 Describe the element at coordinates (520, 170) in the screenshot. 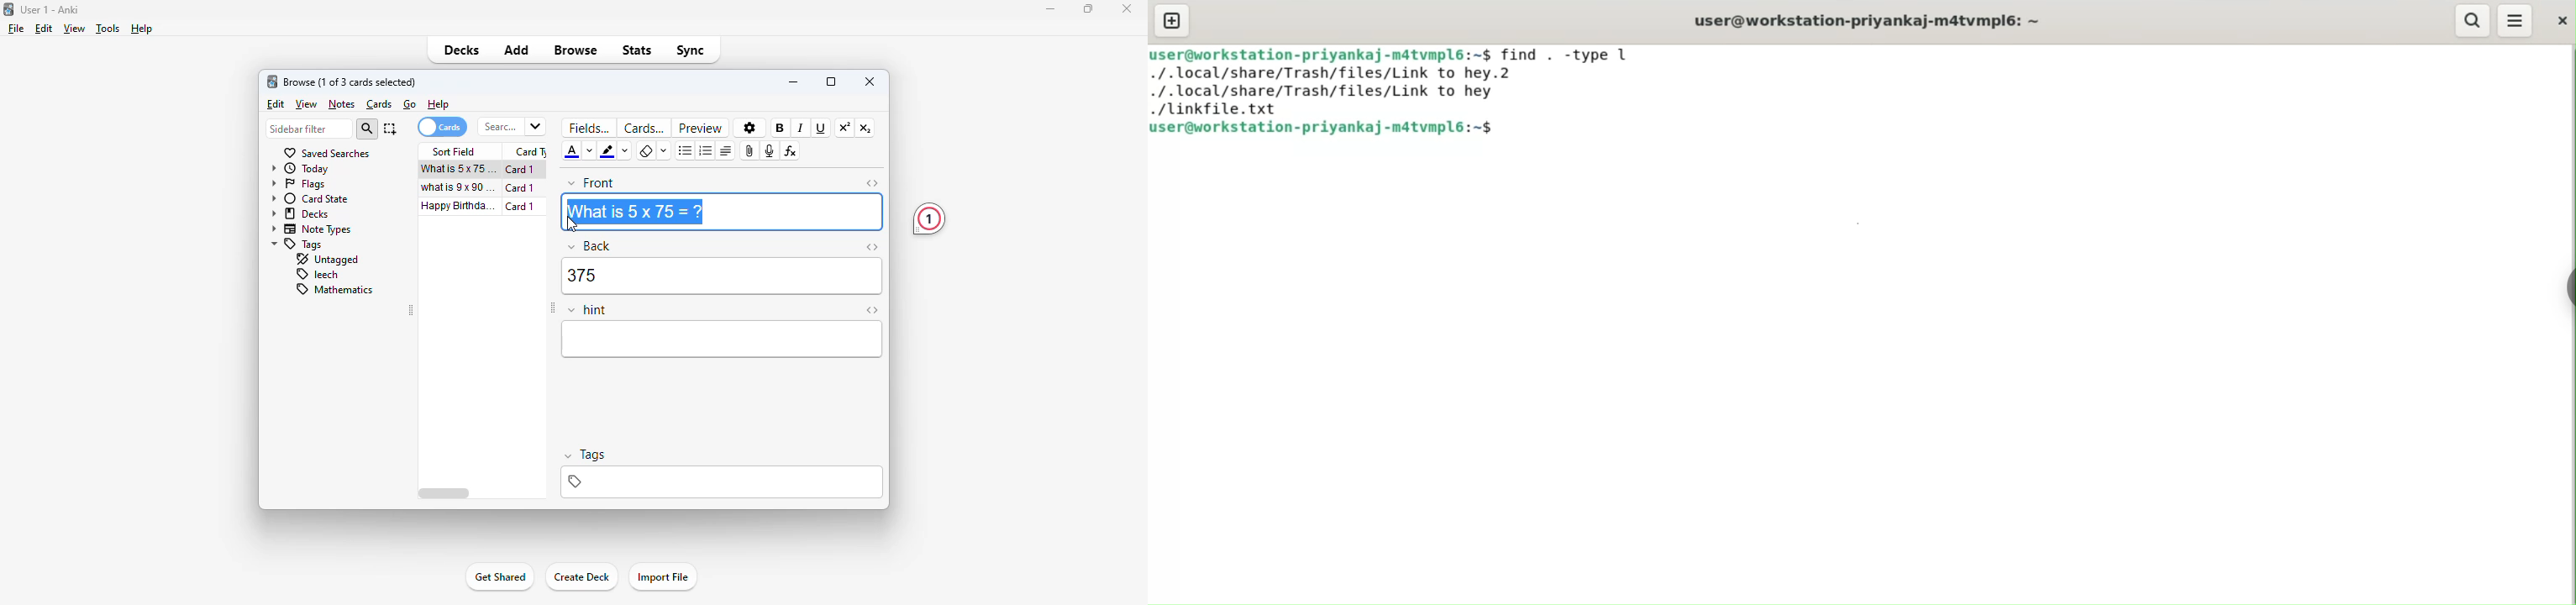

I see `card 1` at that location.